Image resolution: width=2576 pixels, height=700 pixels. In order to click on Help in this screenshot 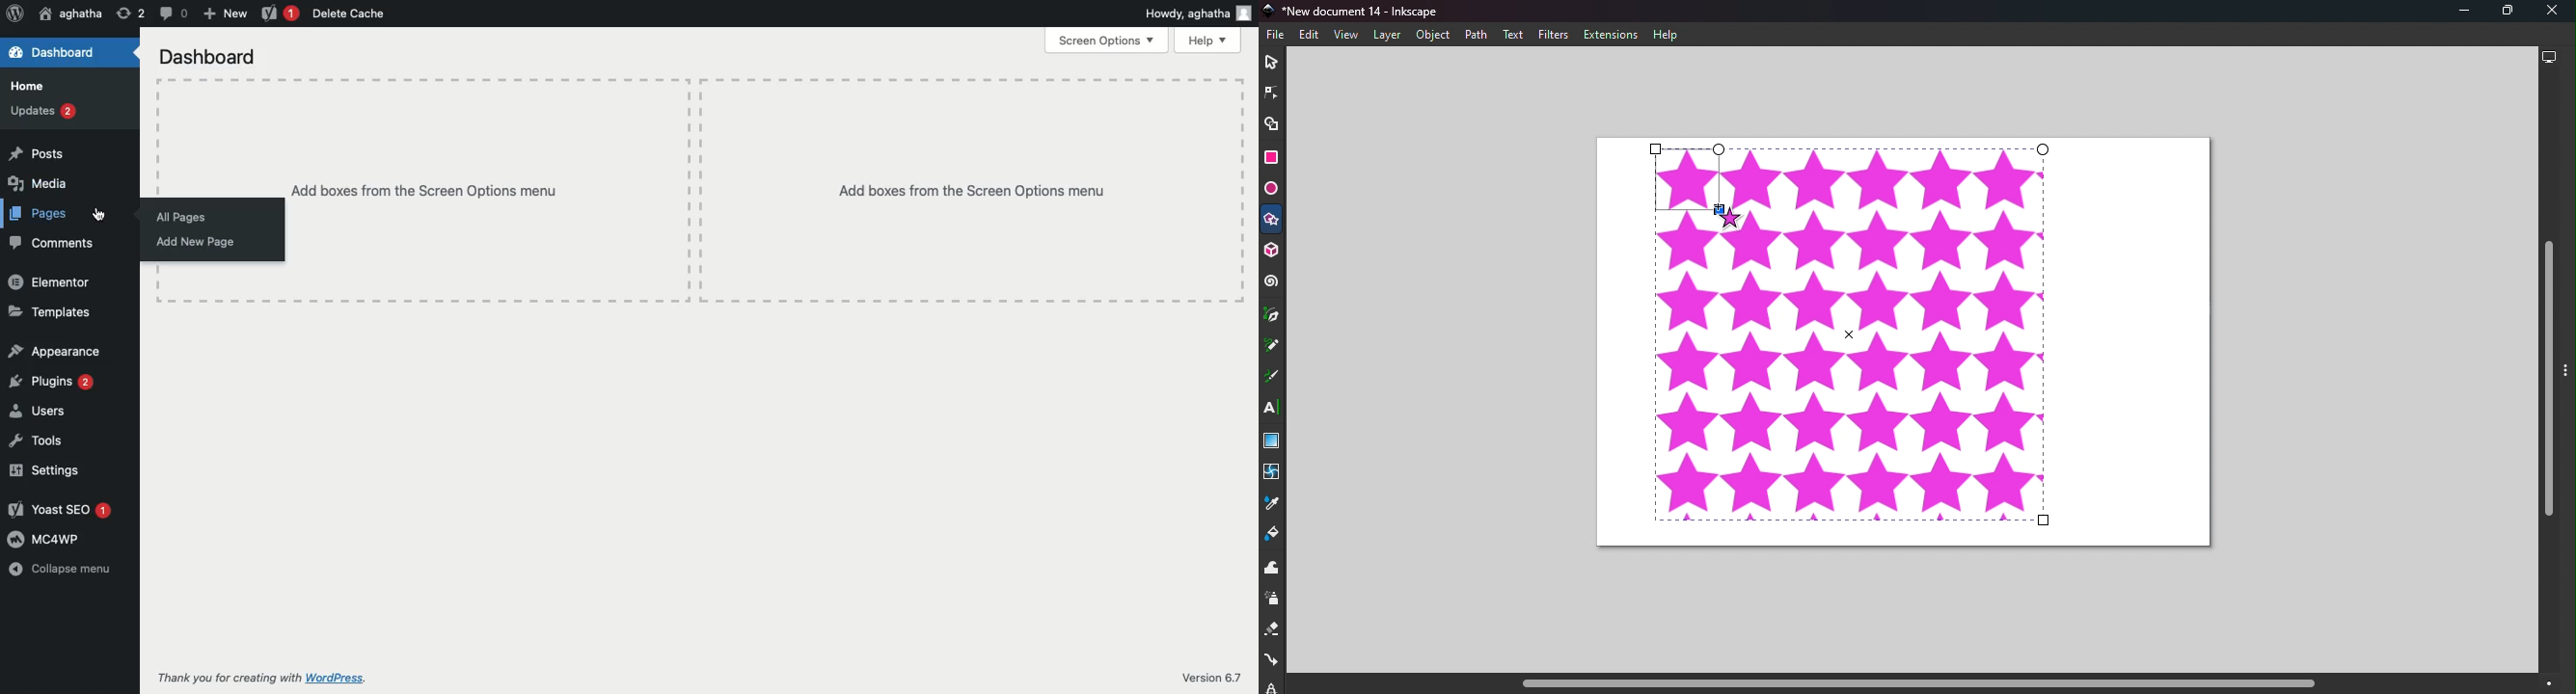, I will do `click(1668, 36)`.